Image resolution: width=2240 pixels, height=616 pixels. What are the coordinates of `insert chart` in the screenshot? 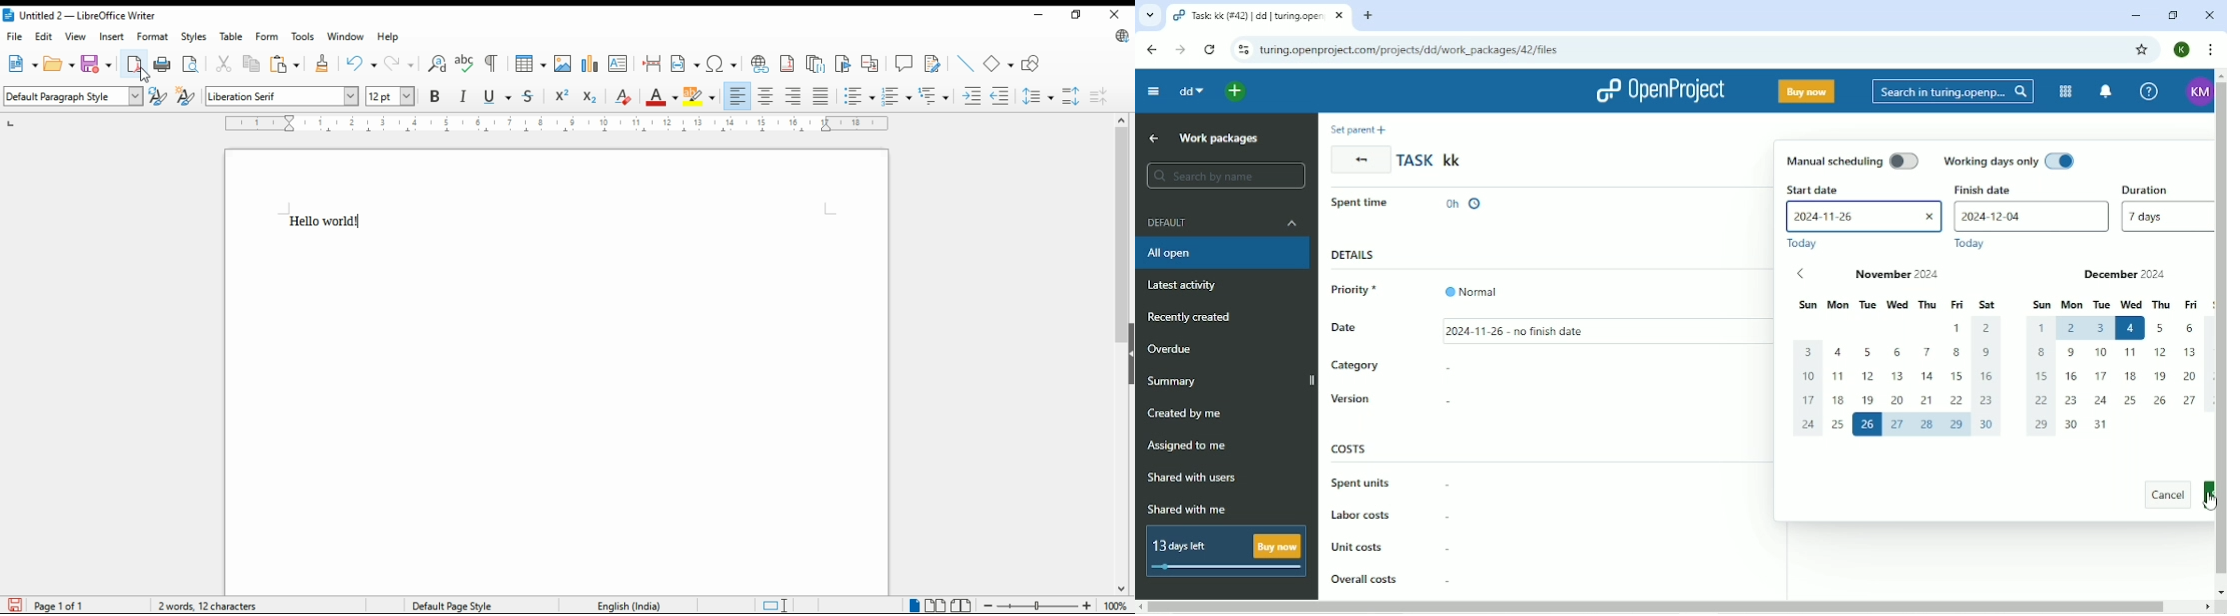 It's located at (592, 62).